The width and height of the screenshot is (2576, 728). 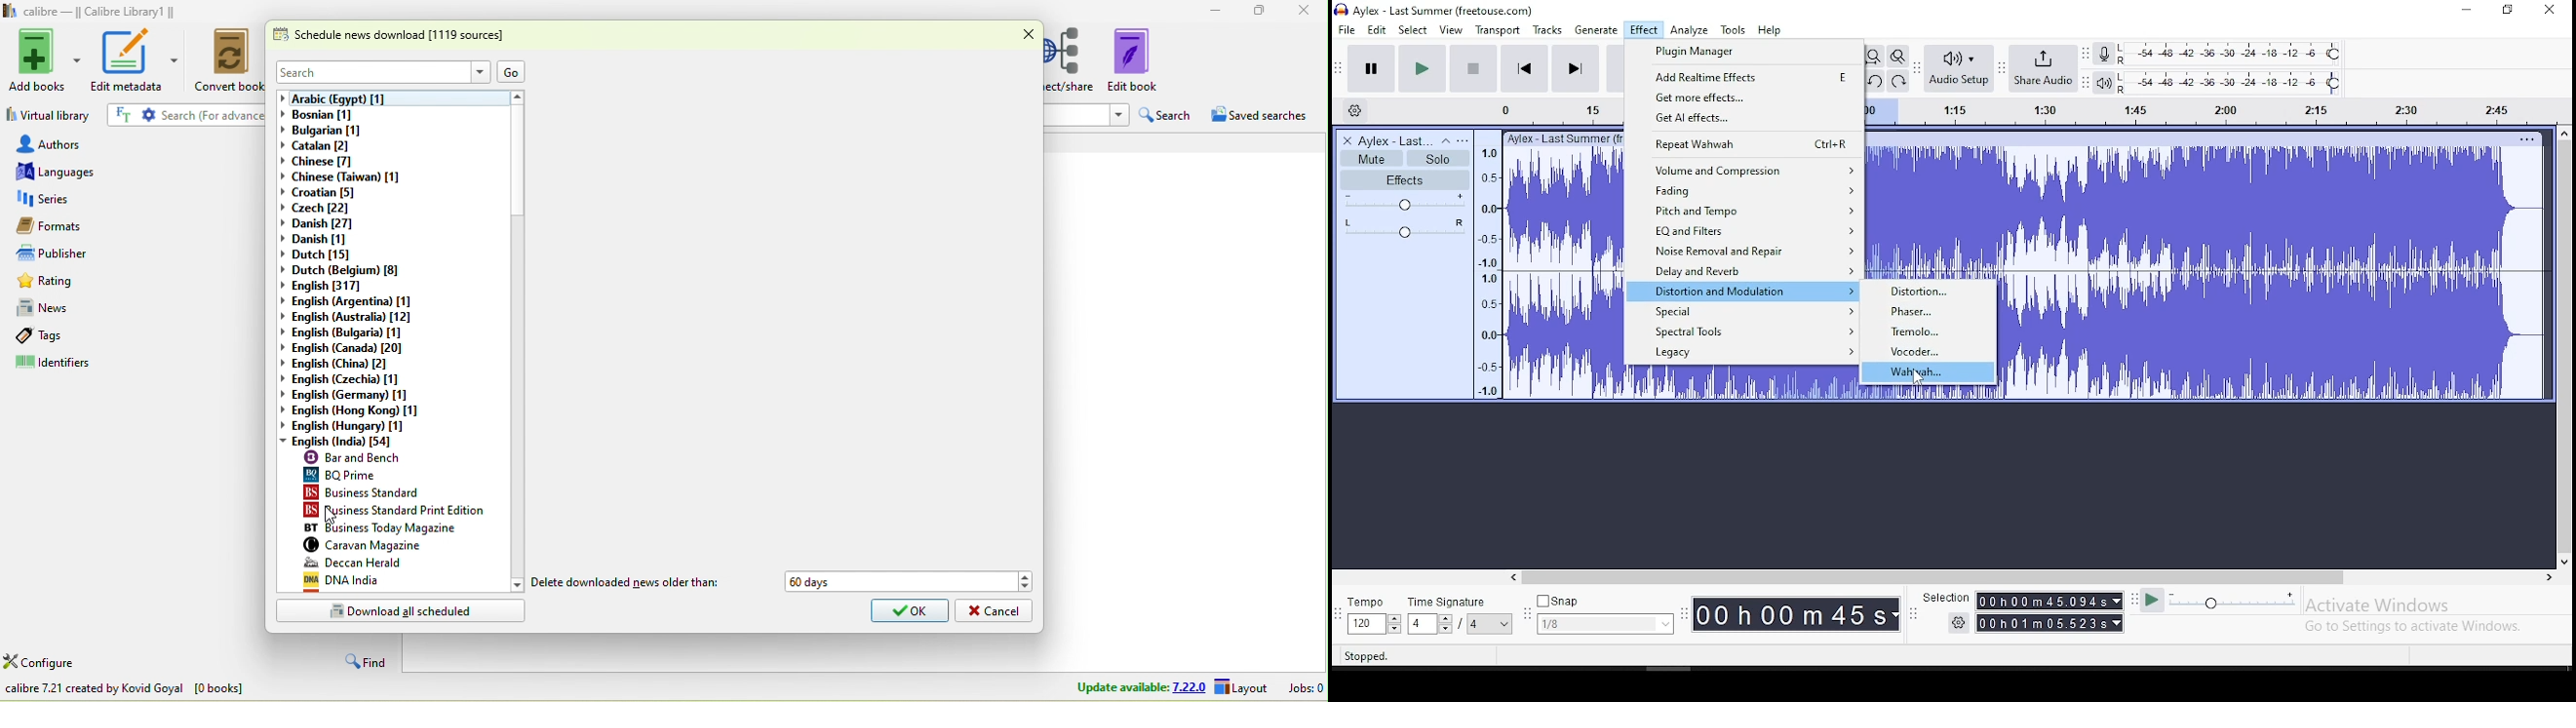 What do you see at coordinates (195, 689) in the screenshot?
I see `download news in e book from various websites all over the world` at bounding box center [195, 689].